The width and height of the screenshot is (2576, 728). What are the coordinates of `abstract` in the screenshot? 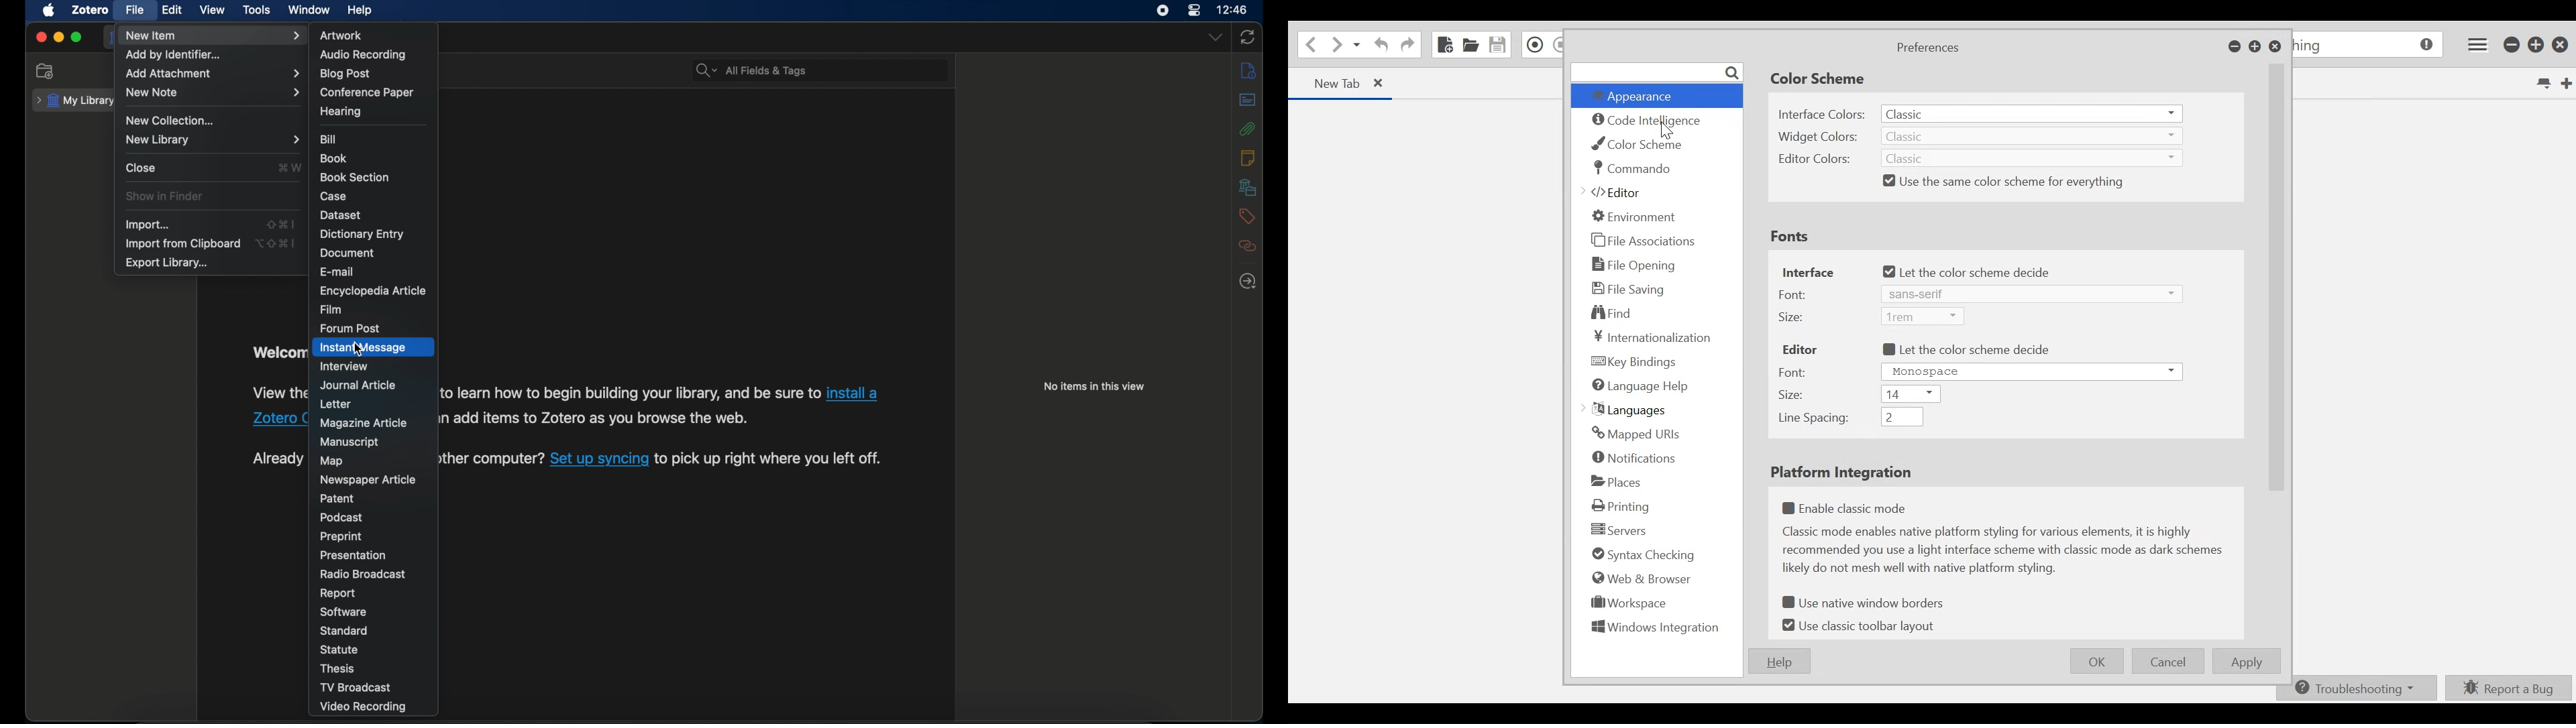 It's located at (1248, 101).